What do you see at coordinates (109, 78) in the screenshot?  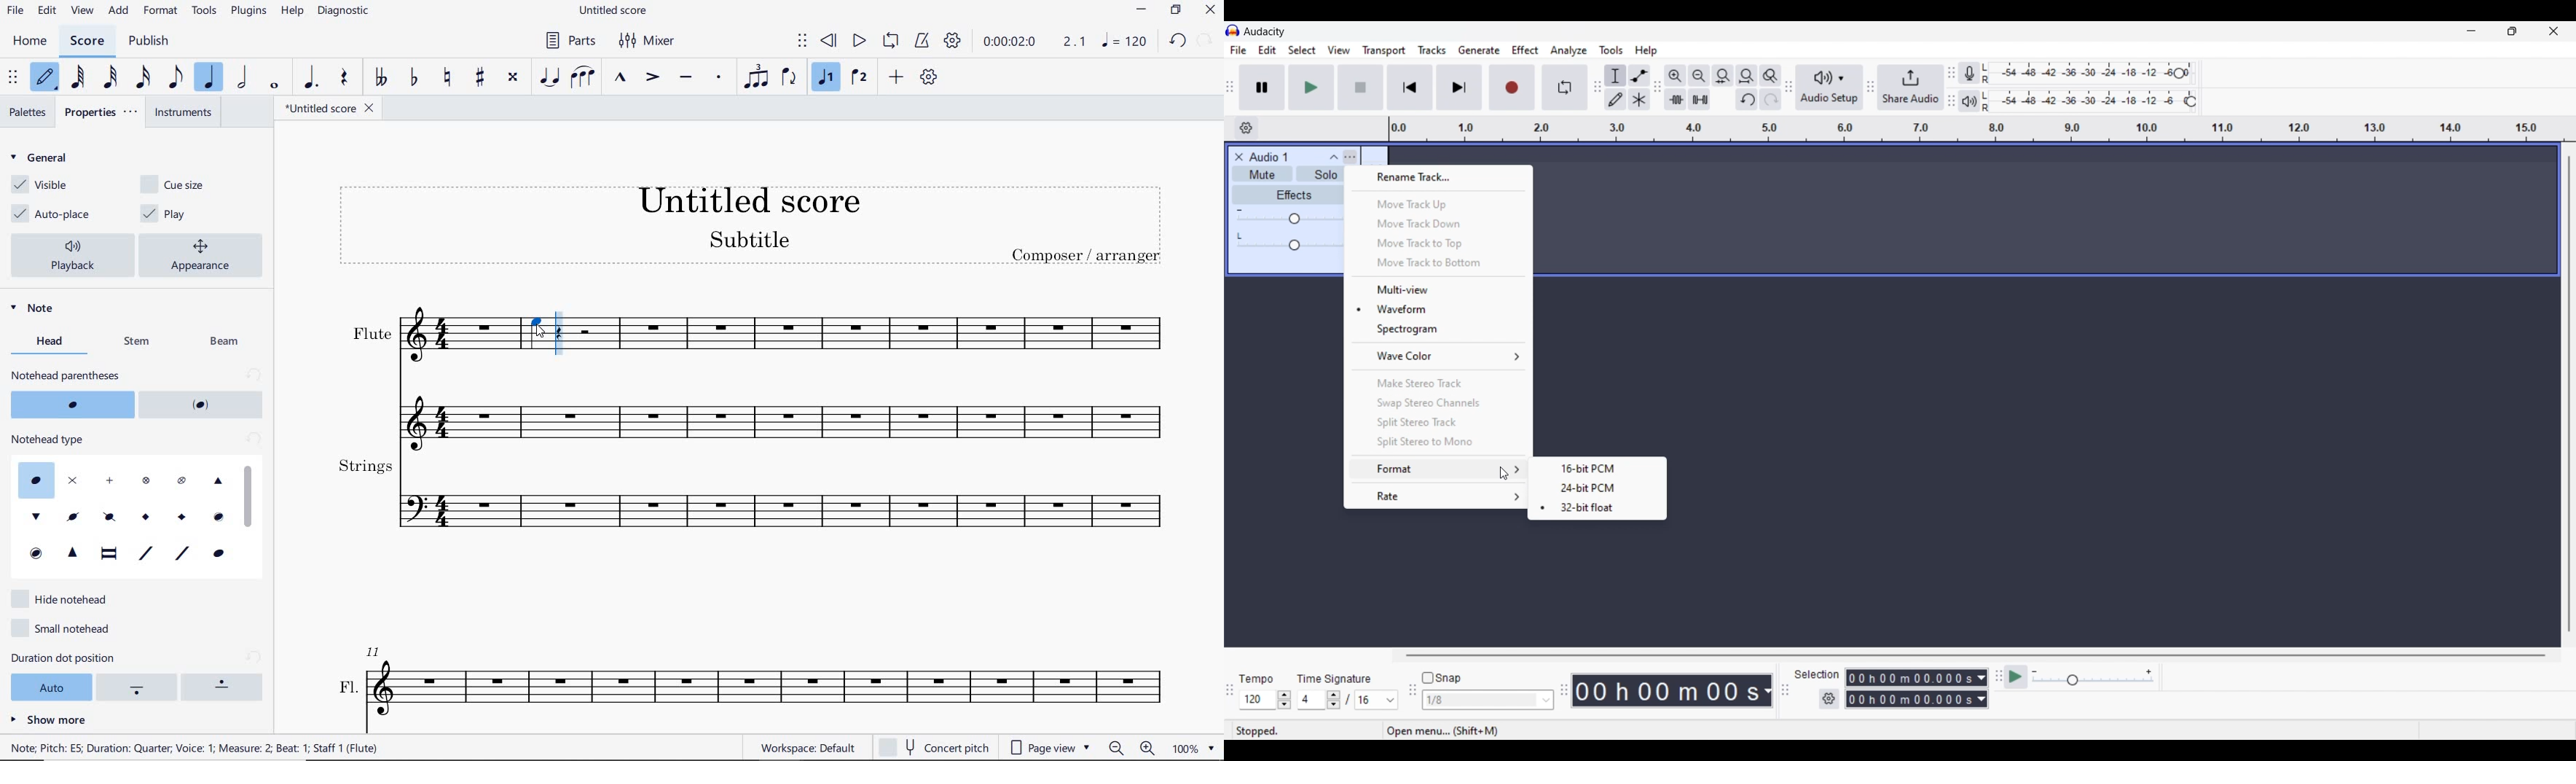 I see `32ND NOTE` at bounding box center [109, 78].